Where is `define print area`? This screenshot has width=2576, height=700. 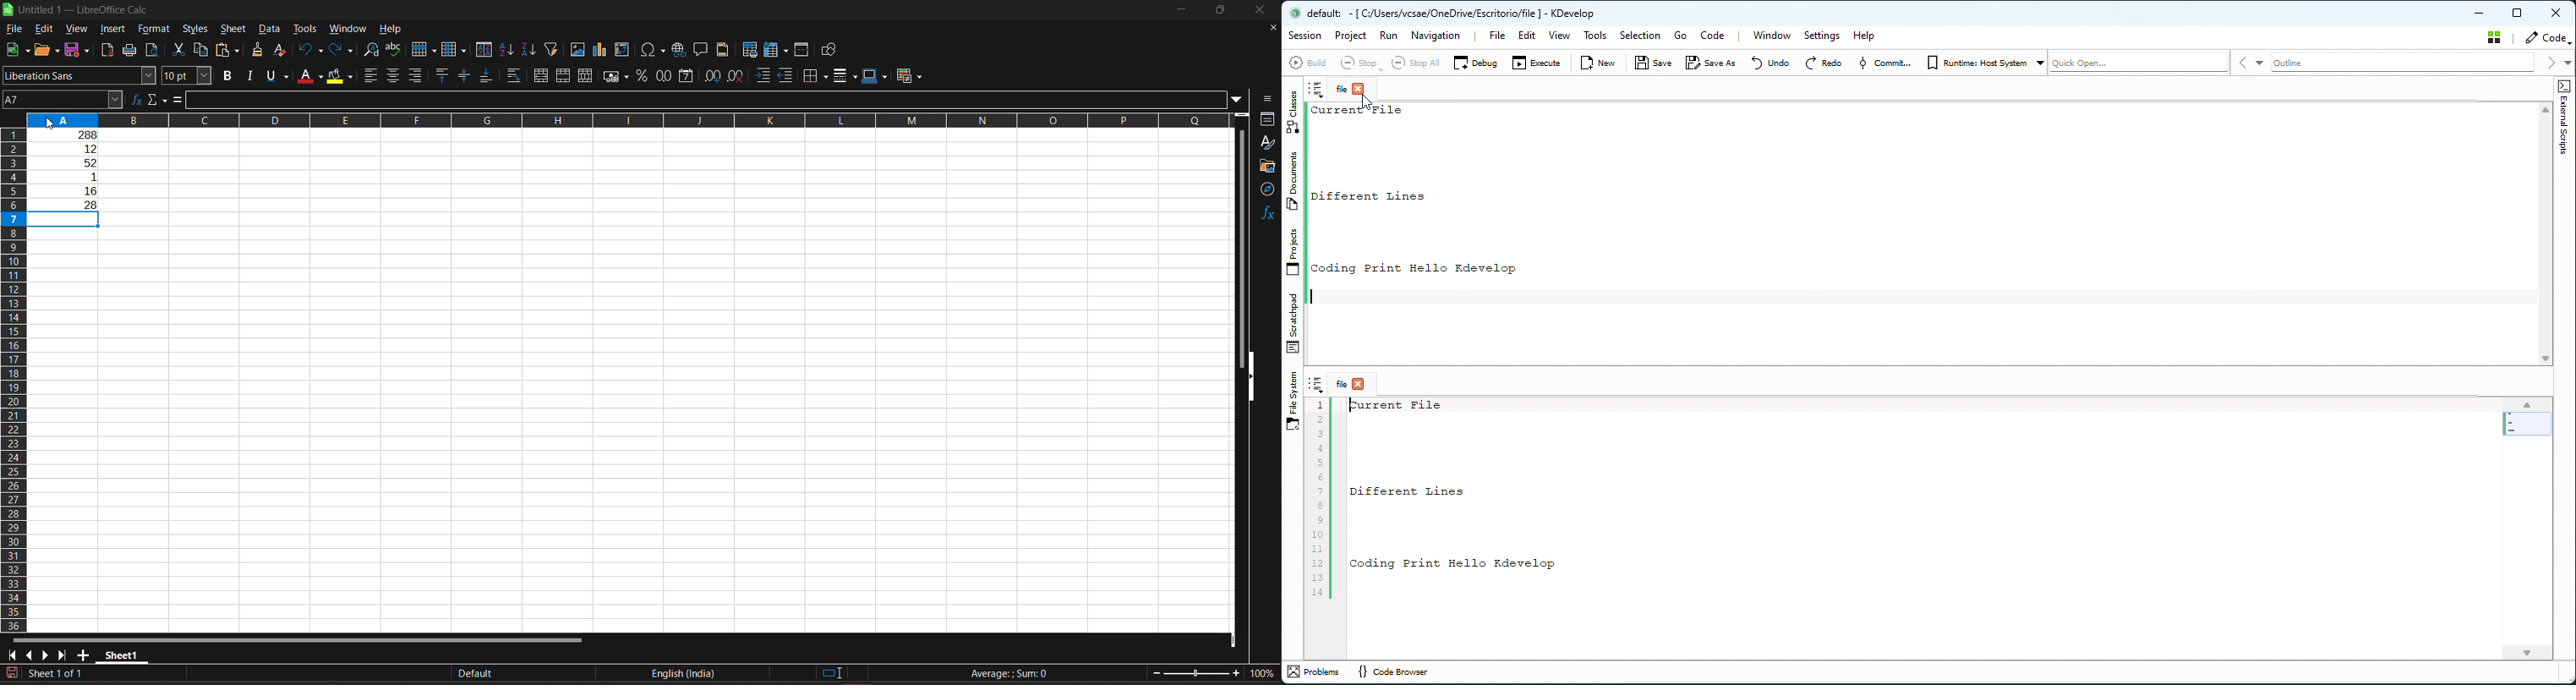
define print area is located at coordinates (749, 50).